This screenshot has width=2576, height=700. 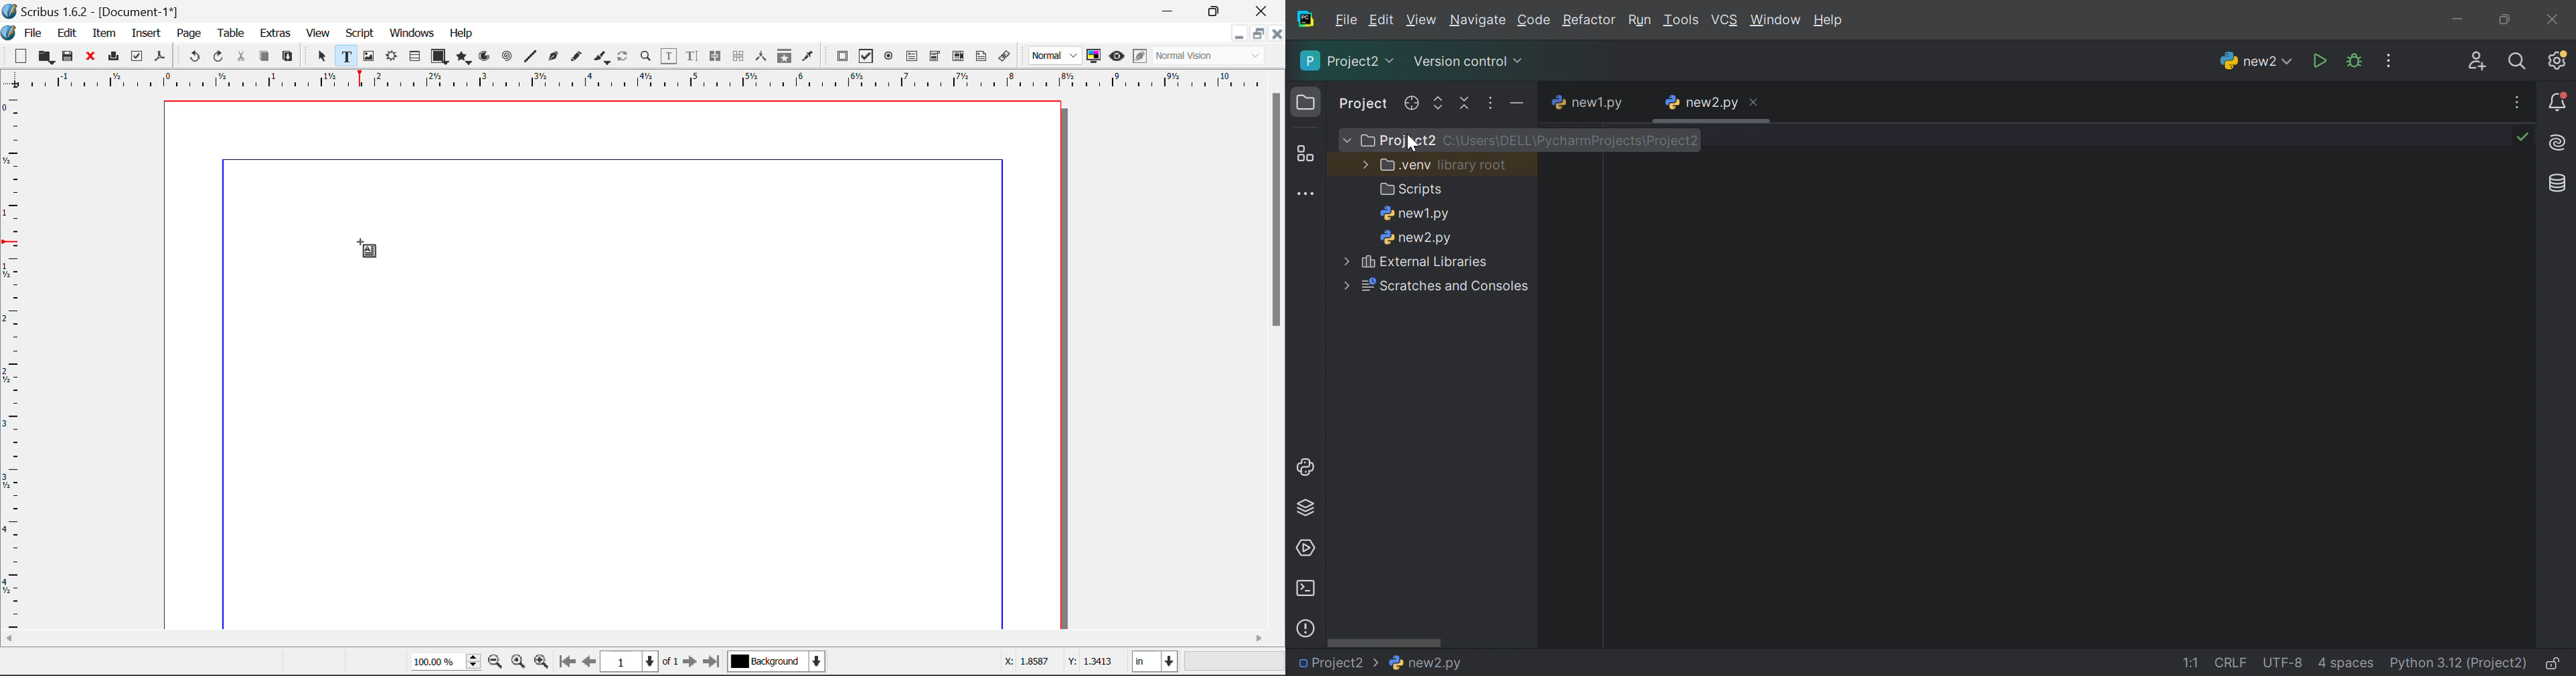 What do you see at coordinates (1140, 58) in the screenshot?
I see `Edit in Preview Mode` at bounding box center [1140, 58].